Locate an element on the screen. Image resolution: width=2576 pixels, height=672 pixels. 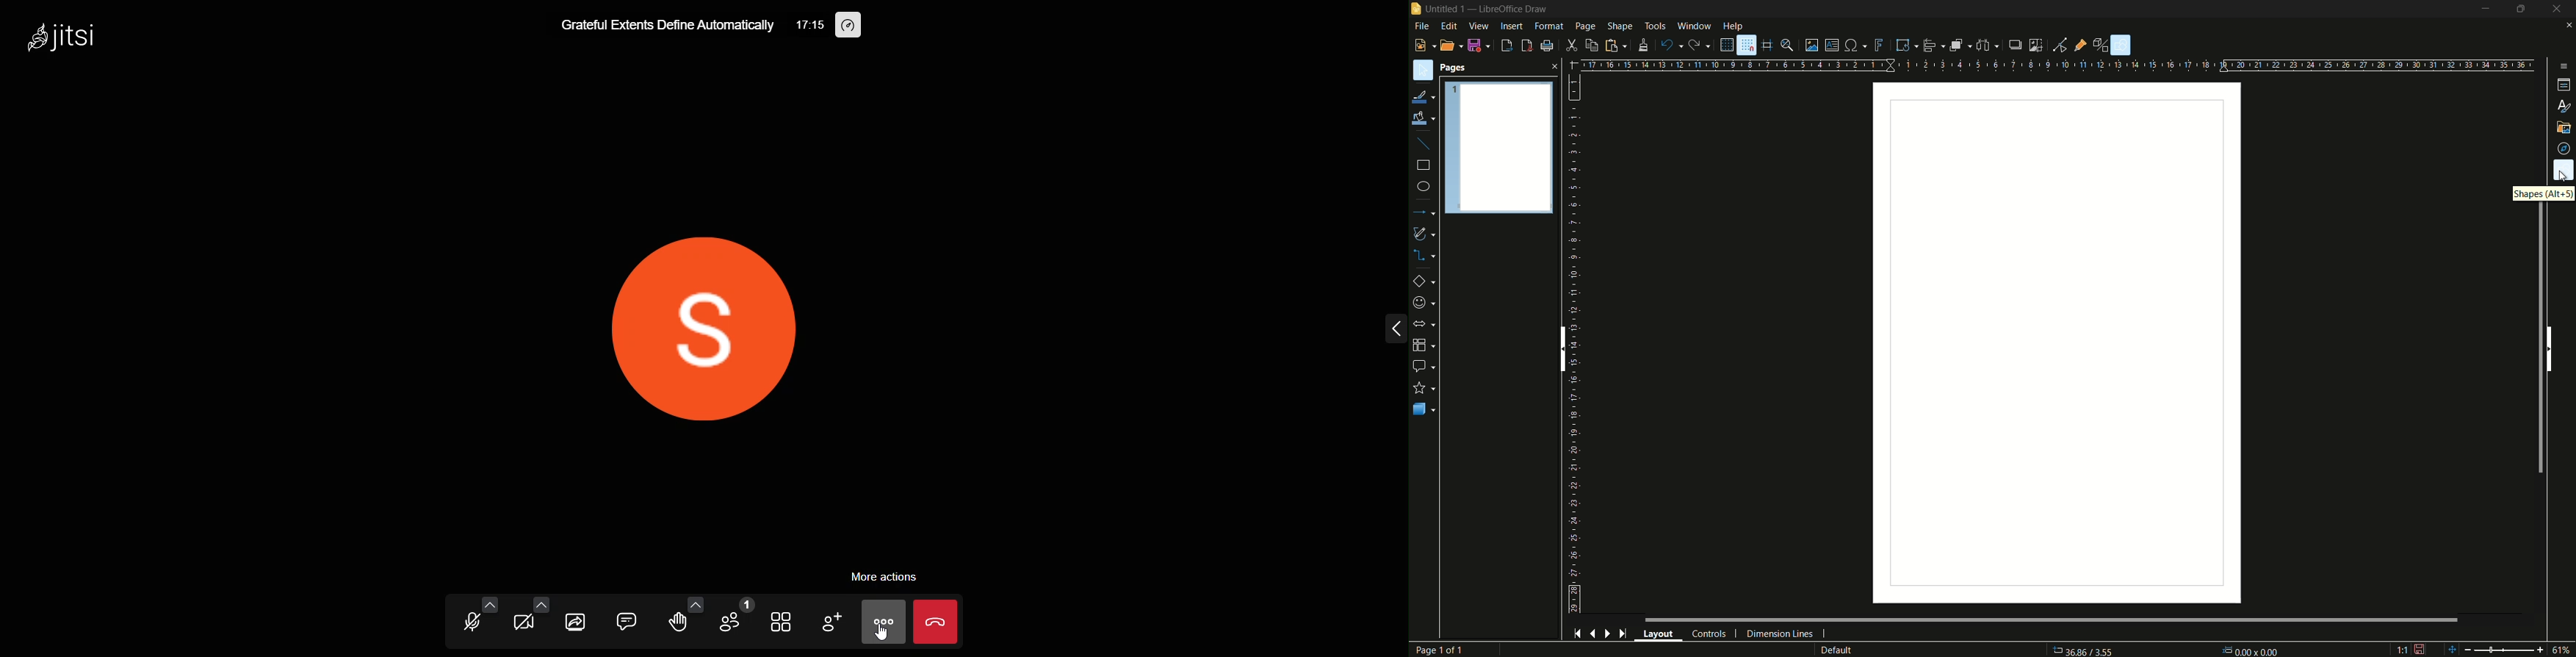
workspace is located at coordinates (2056, 342).